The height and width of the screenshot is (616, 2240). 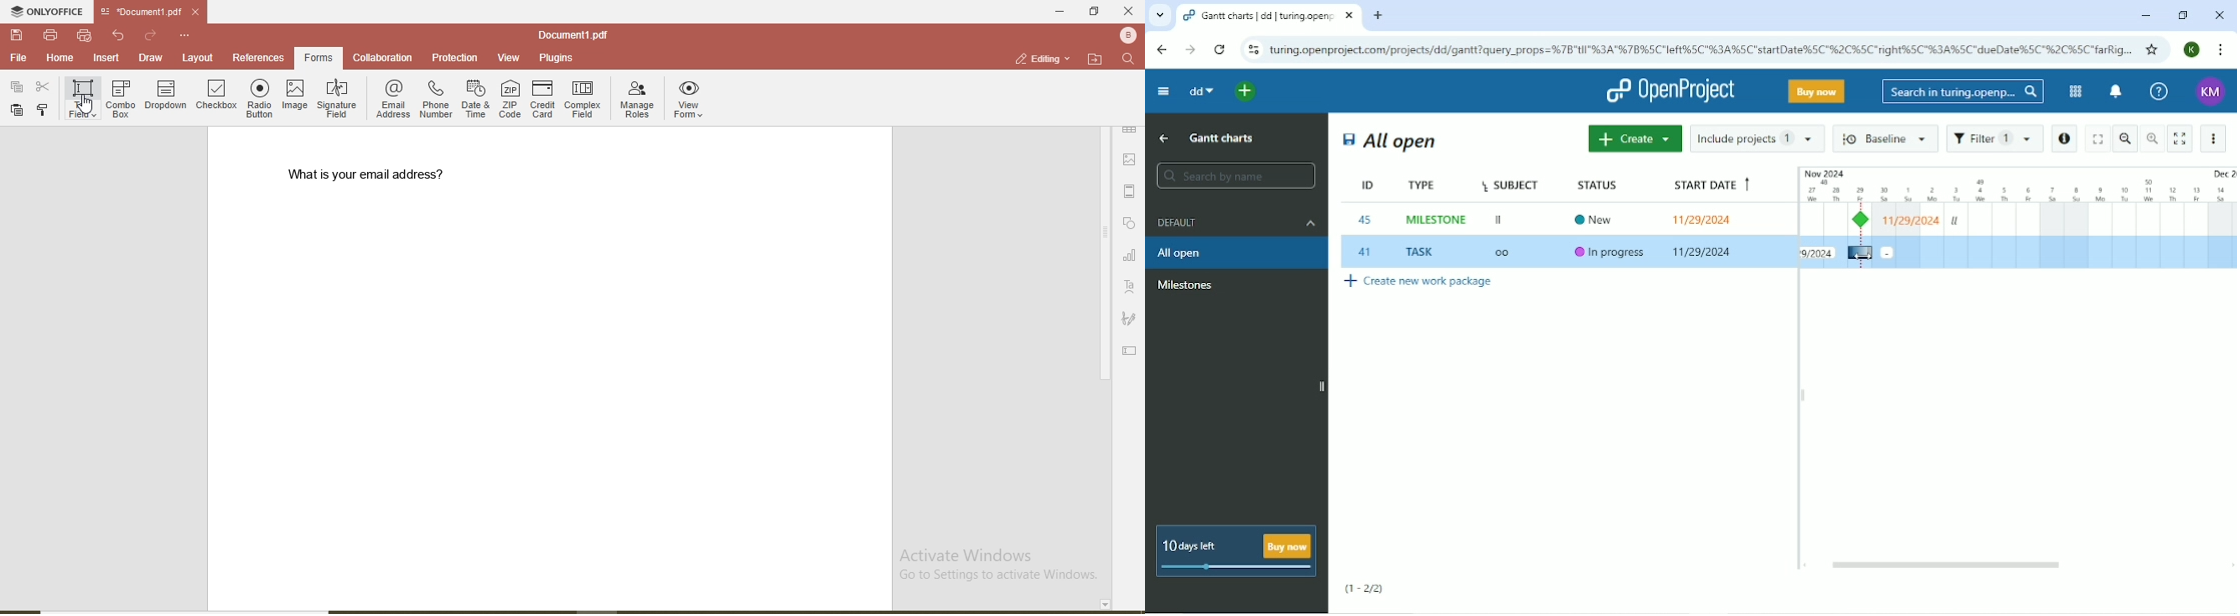 What do you see at coordinates (49, 13) in the screenshot?
I see `onlyoffice` at bounding box center [49, 13].